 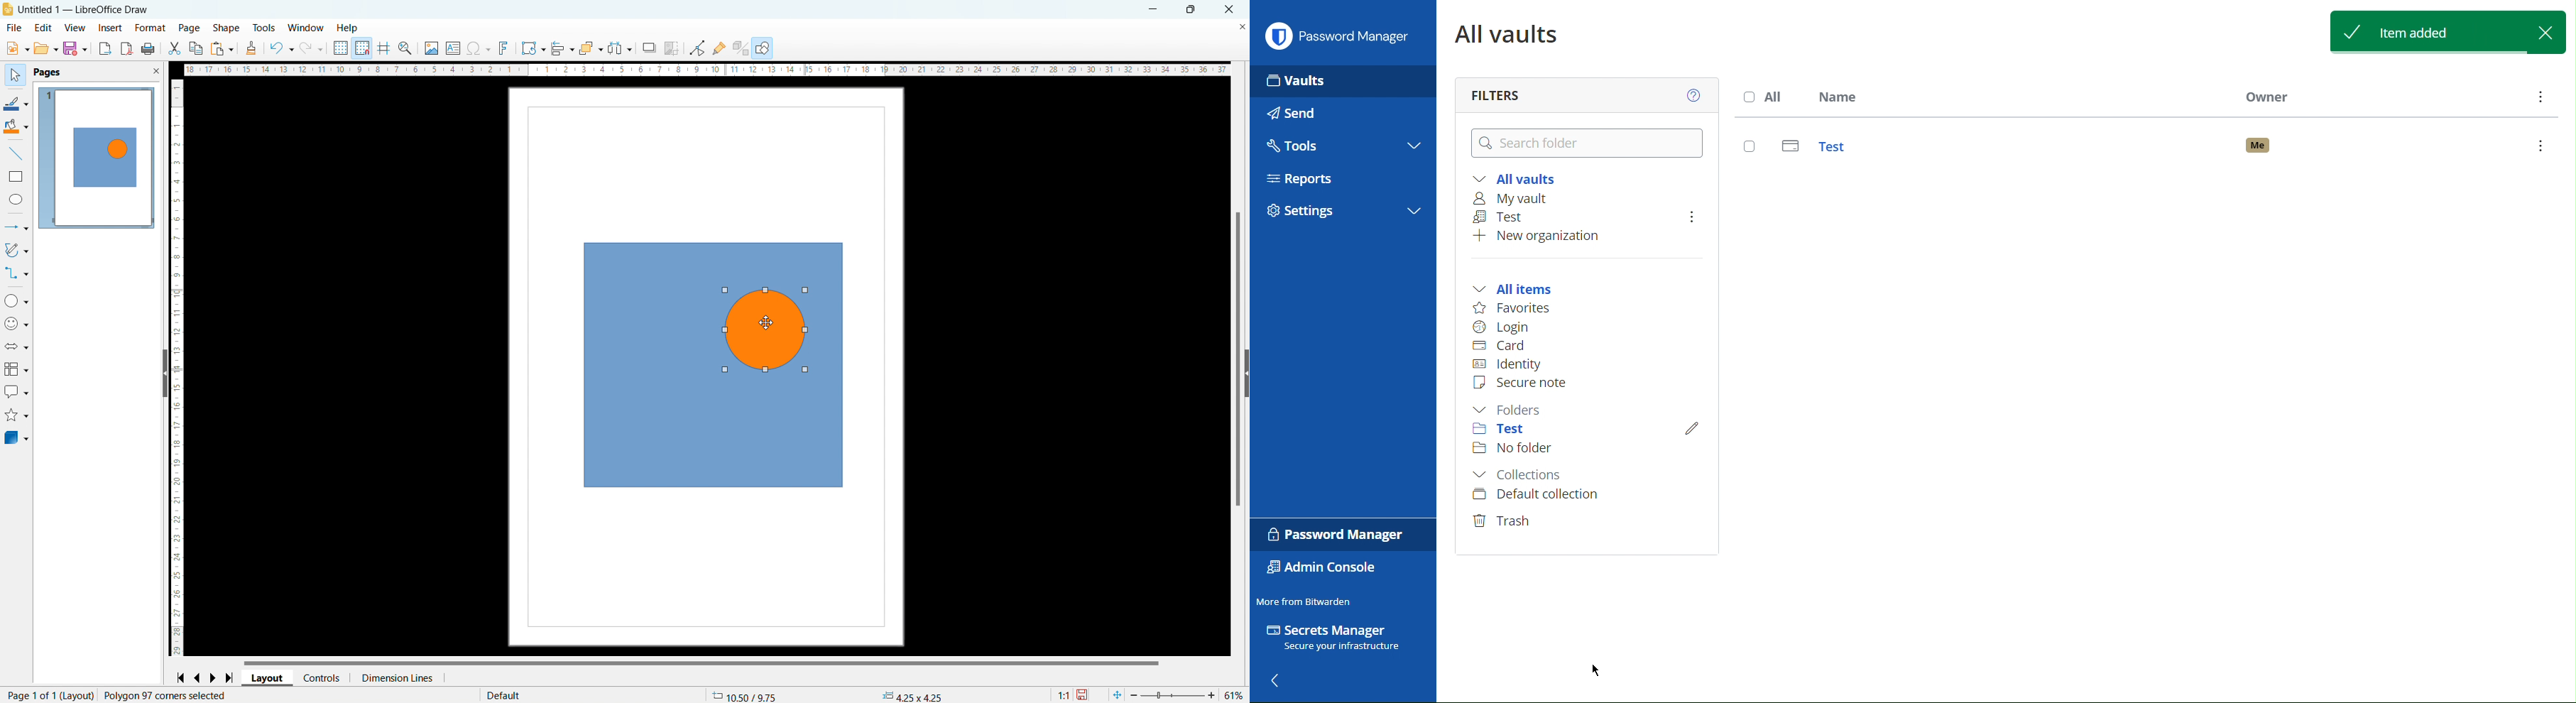 What do you see at coordinates (1545, 236) in the screenshot?
I see `New organization` at bounding box center [1545, 236].